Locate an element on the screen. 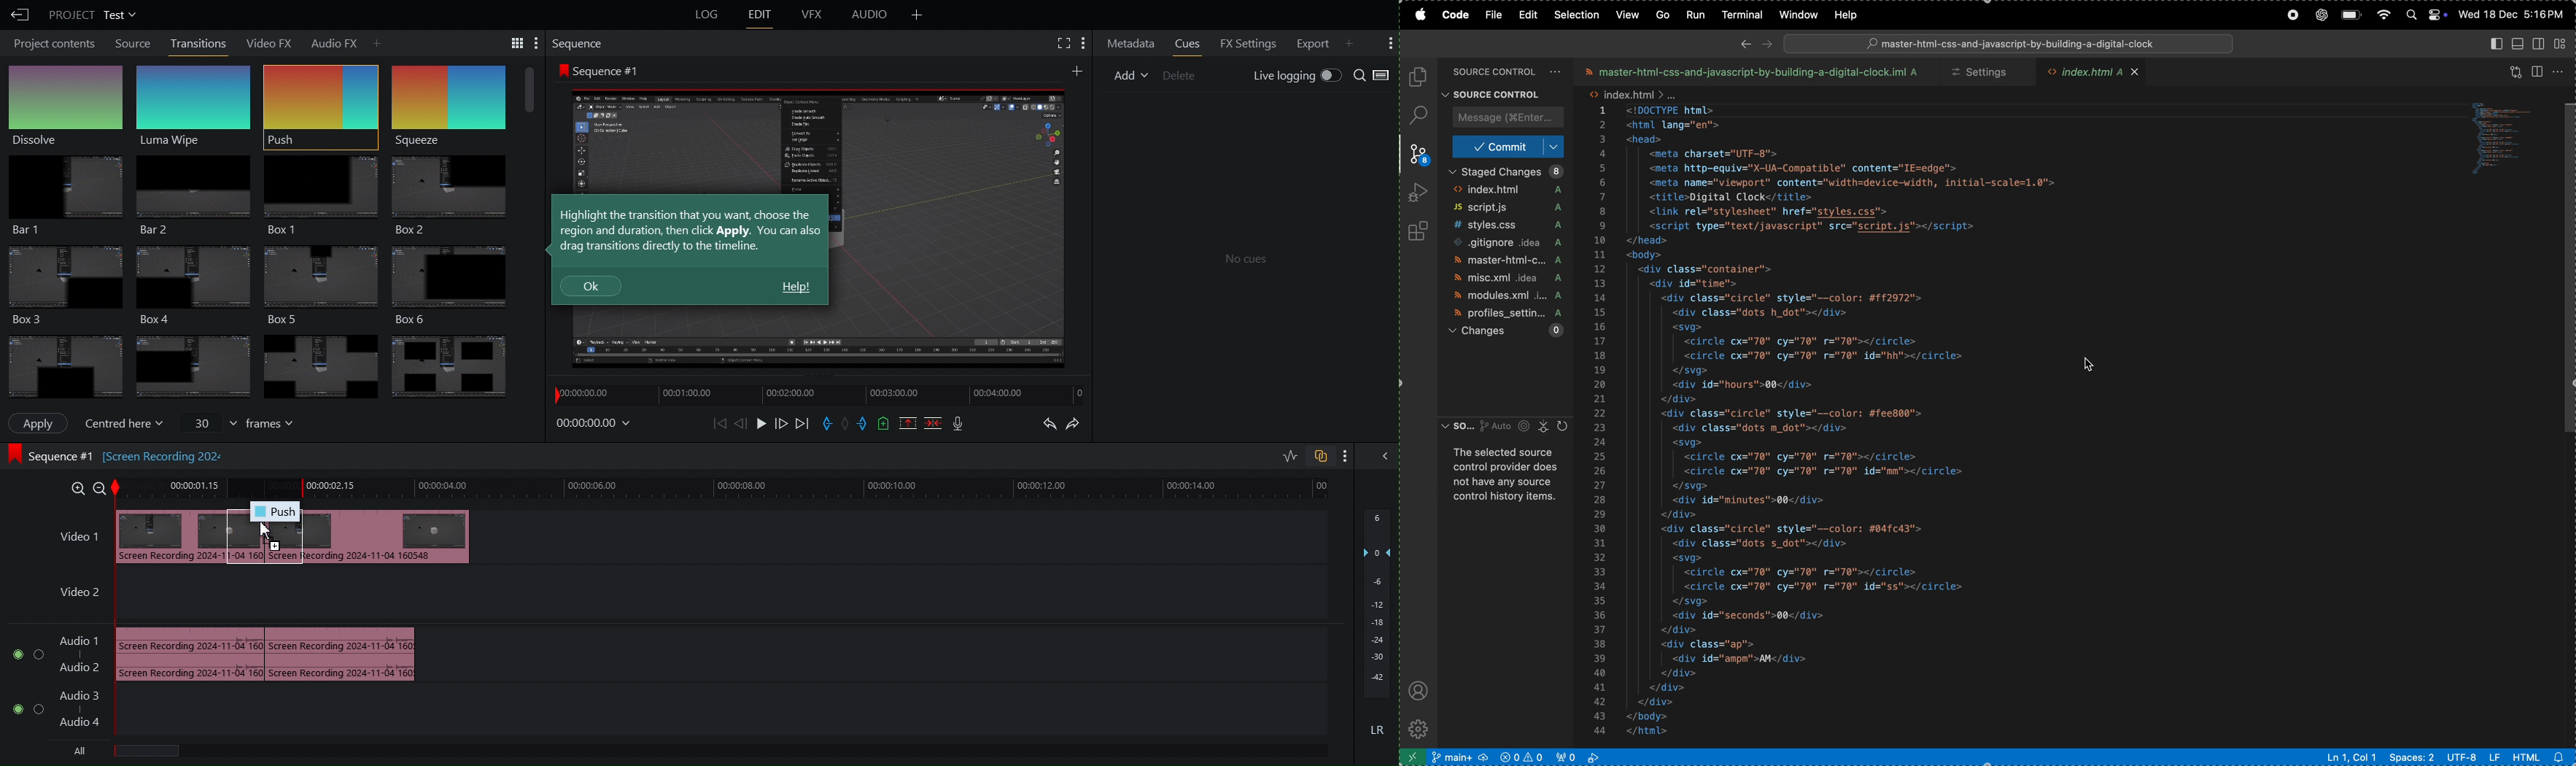 This screenshot has width=2576, height=784. More is located at coordinates (1077, 69).